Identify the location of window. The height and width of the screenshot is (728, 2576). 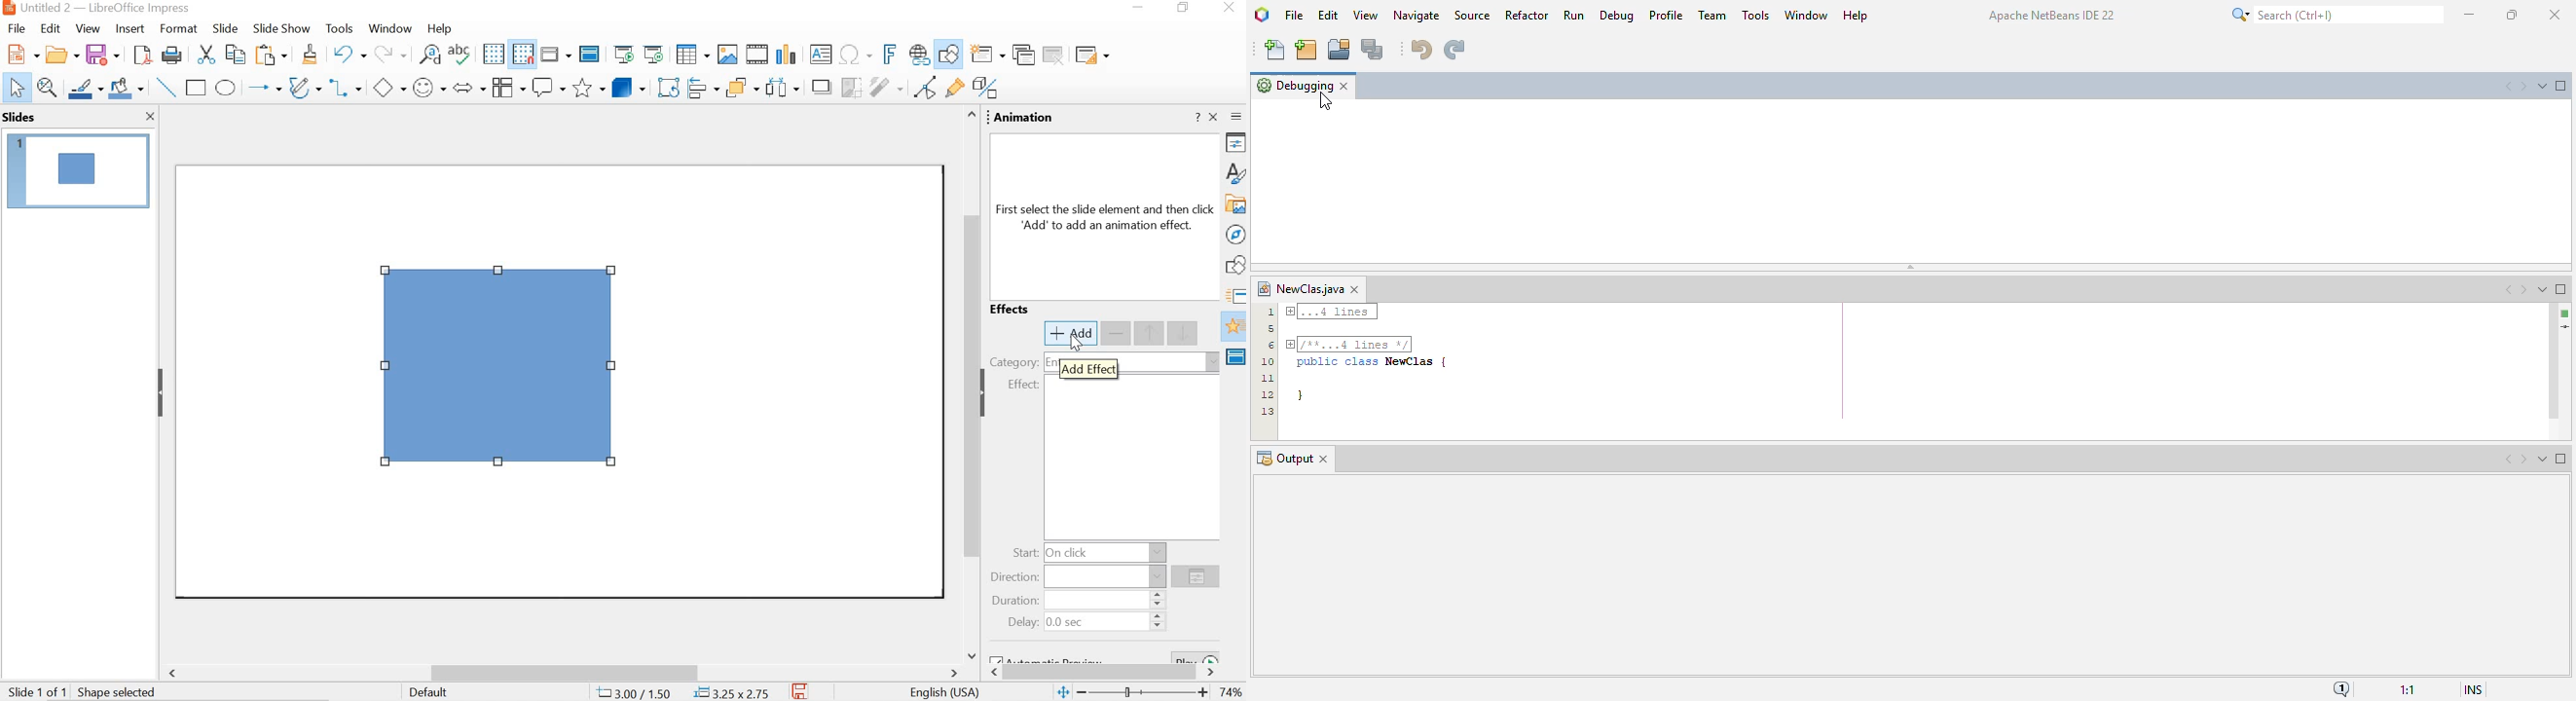
(390, 29).